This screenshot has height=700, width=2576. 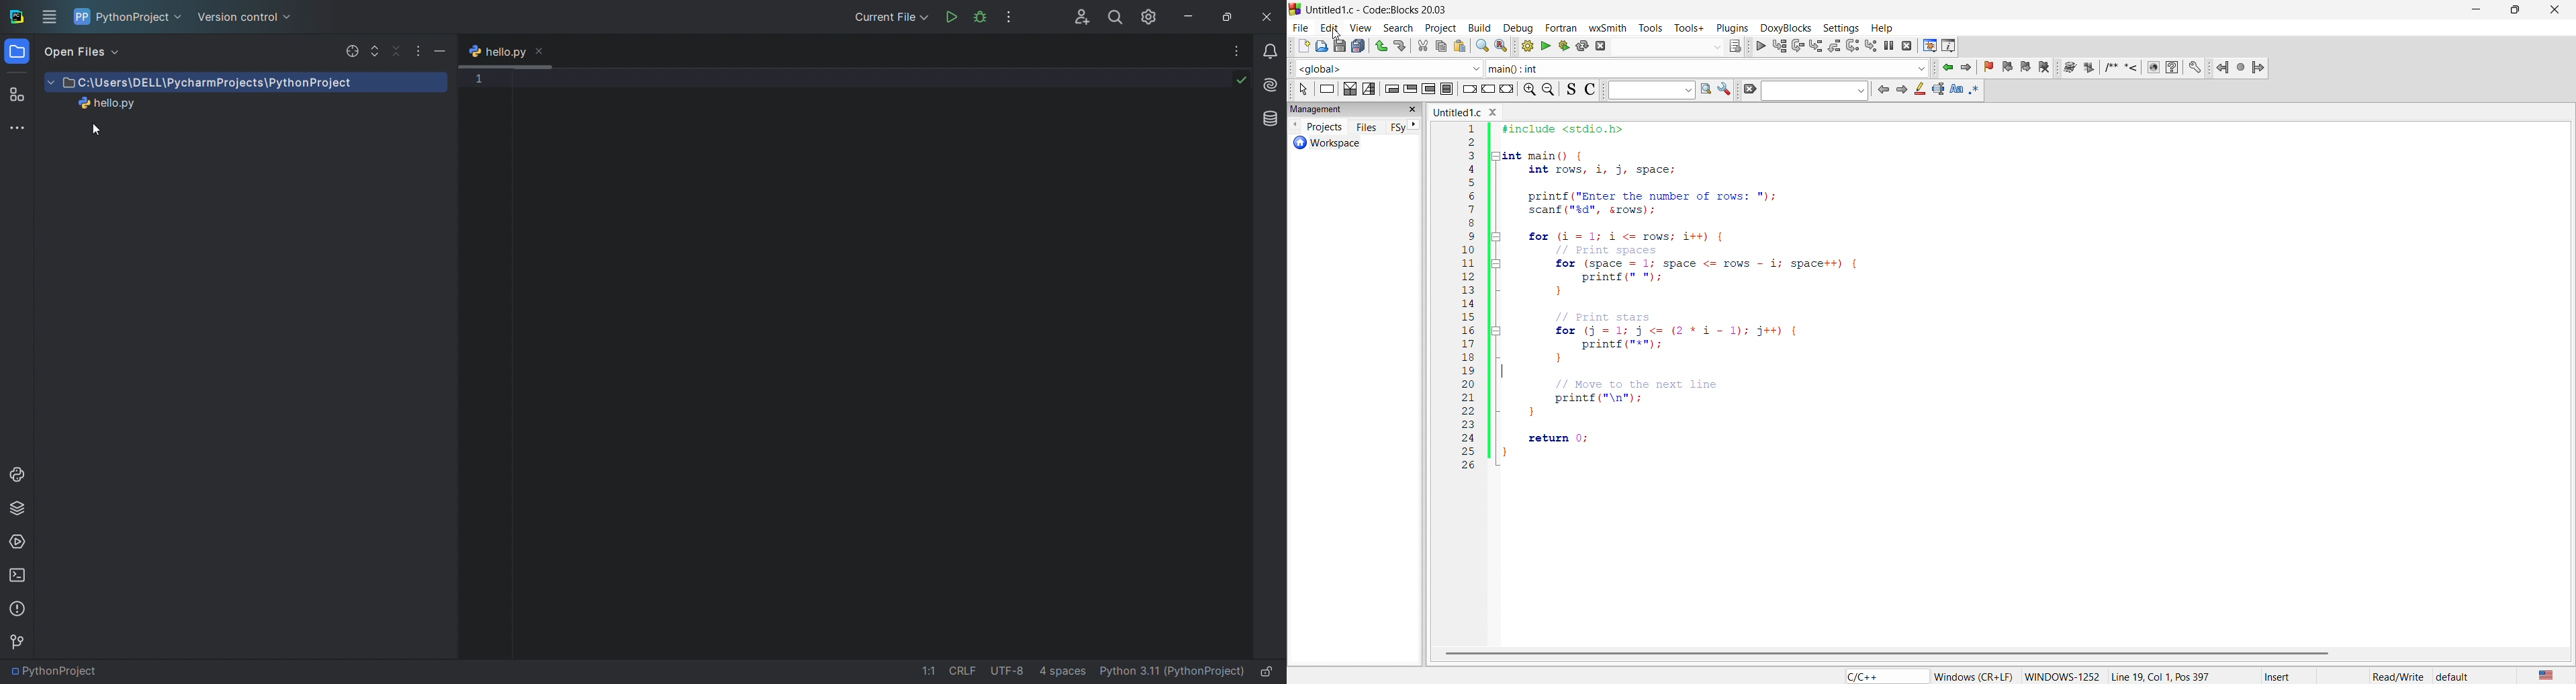 What do you see at coordinates (2174, 69) in the screenshot?
I see `help` at bounding box center [2174, 69].